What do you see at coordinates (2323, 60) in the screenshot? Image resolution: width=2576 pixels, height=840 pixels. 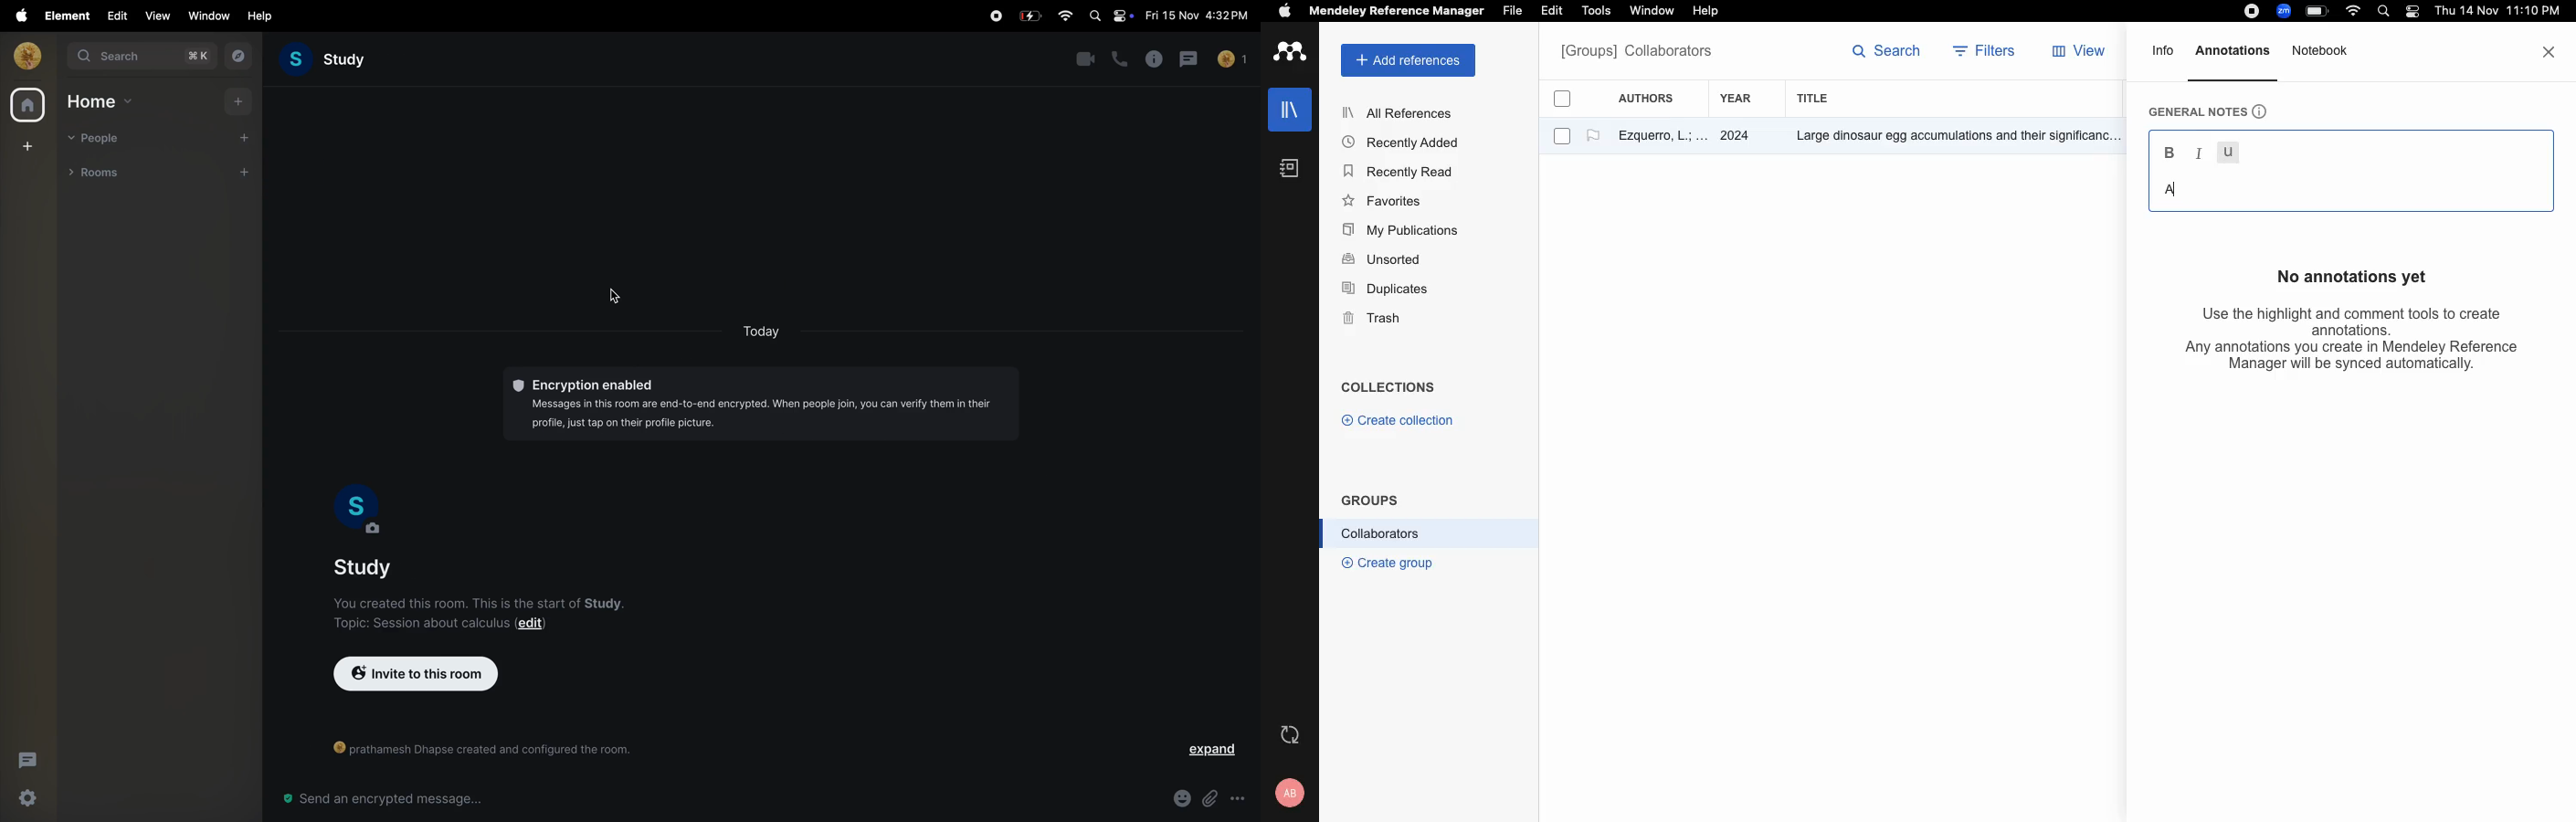 I see `notebook` at bounding box center [2323, 60].